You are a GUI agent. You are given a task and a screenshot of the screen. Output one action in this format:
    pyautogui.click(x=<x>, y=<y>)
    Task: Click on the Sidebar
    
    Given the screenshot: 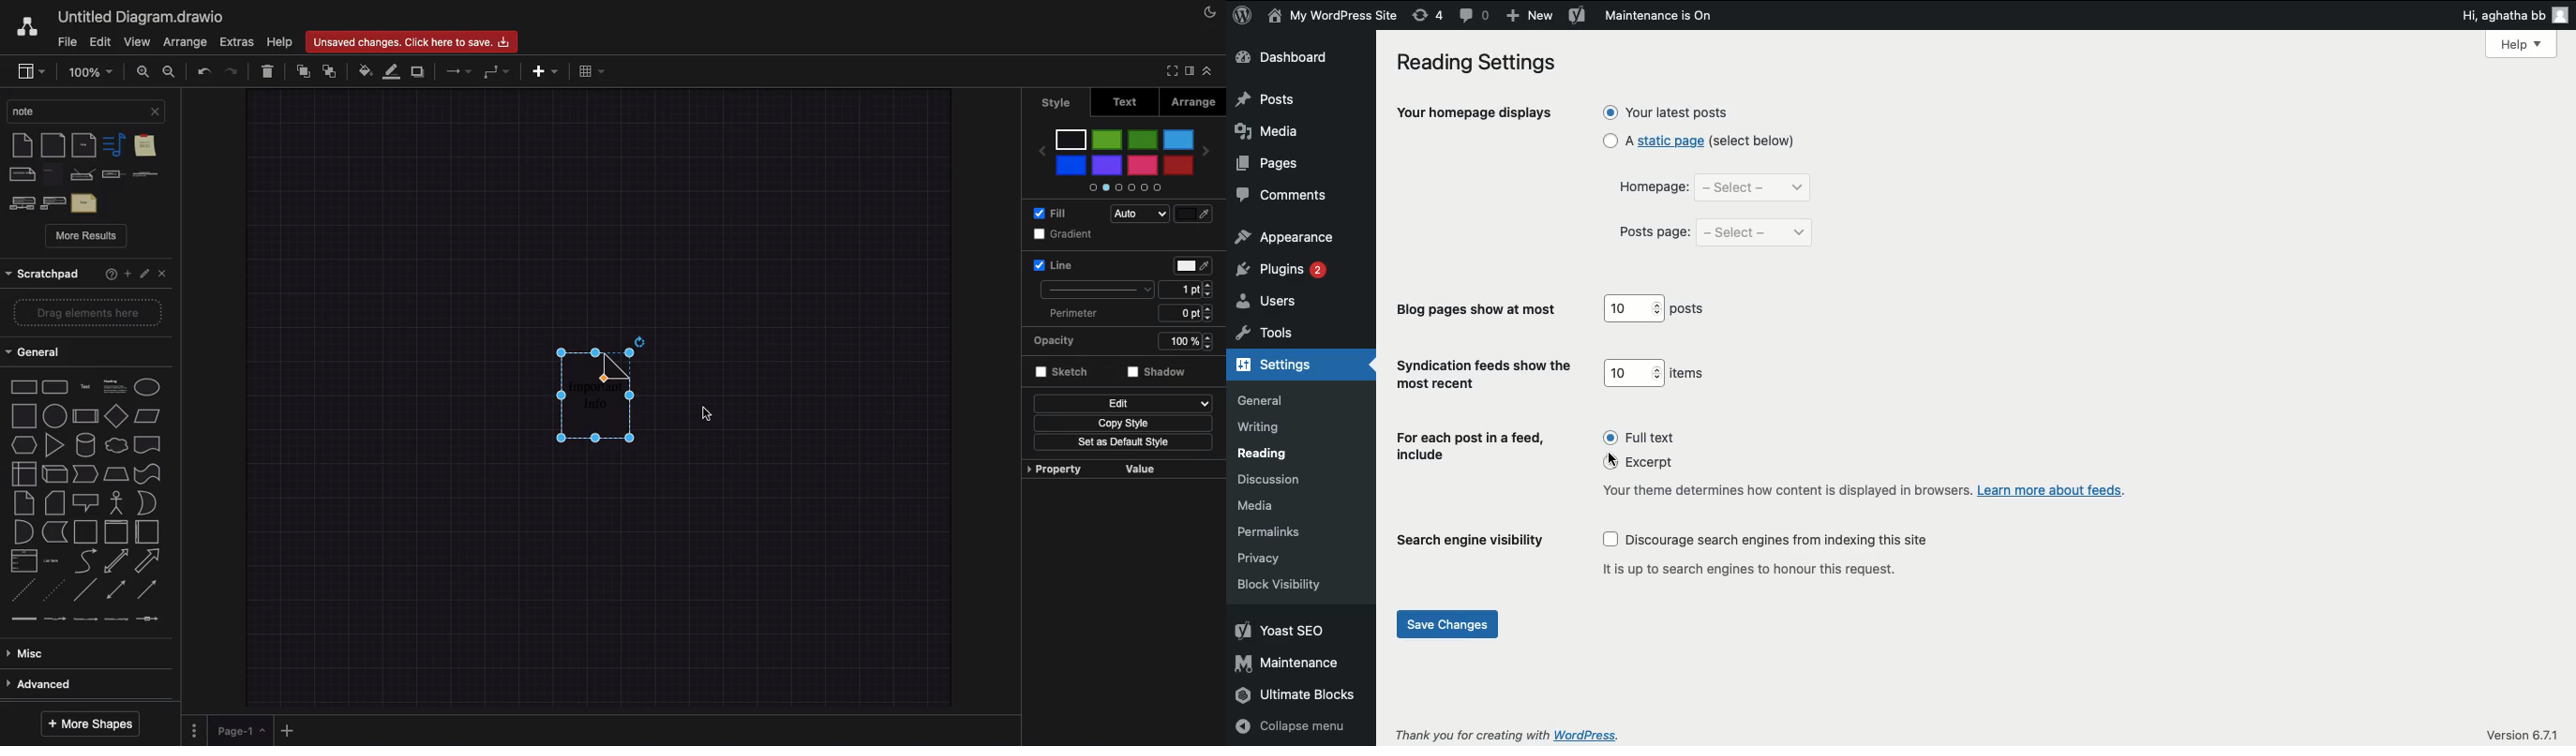 What is the action you would take?
    pyautogui.click(x=32, y=71)
    